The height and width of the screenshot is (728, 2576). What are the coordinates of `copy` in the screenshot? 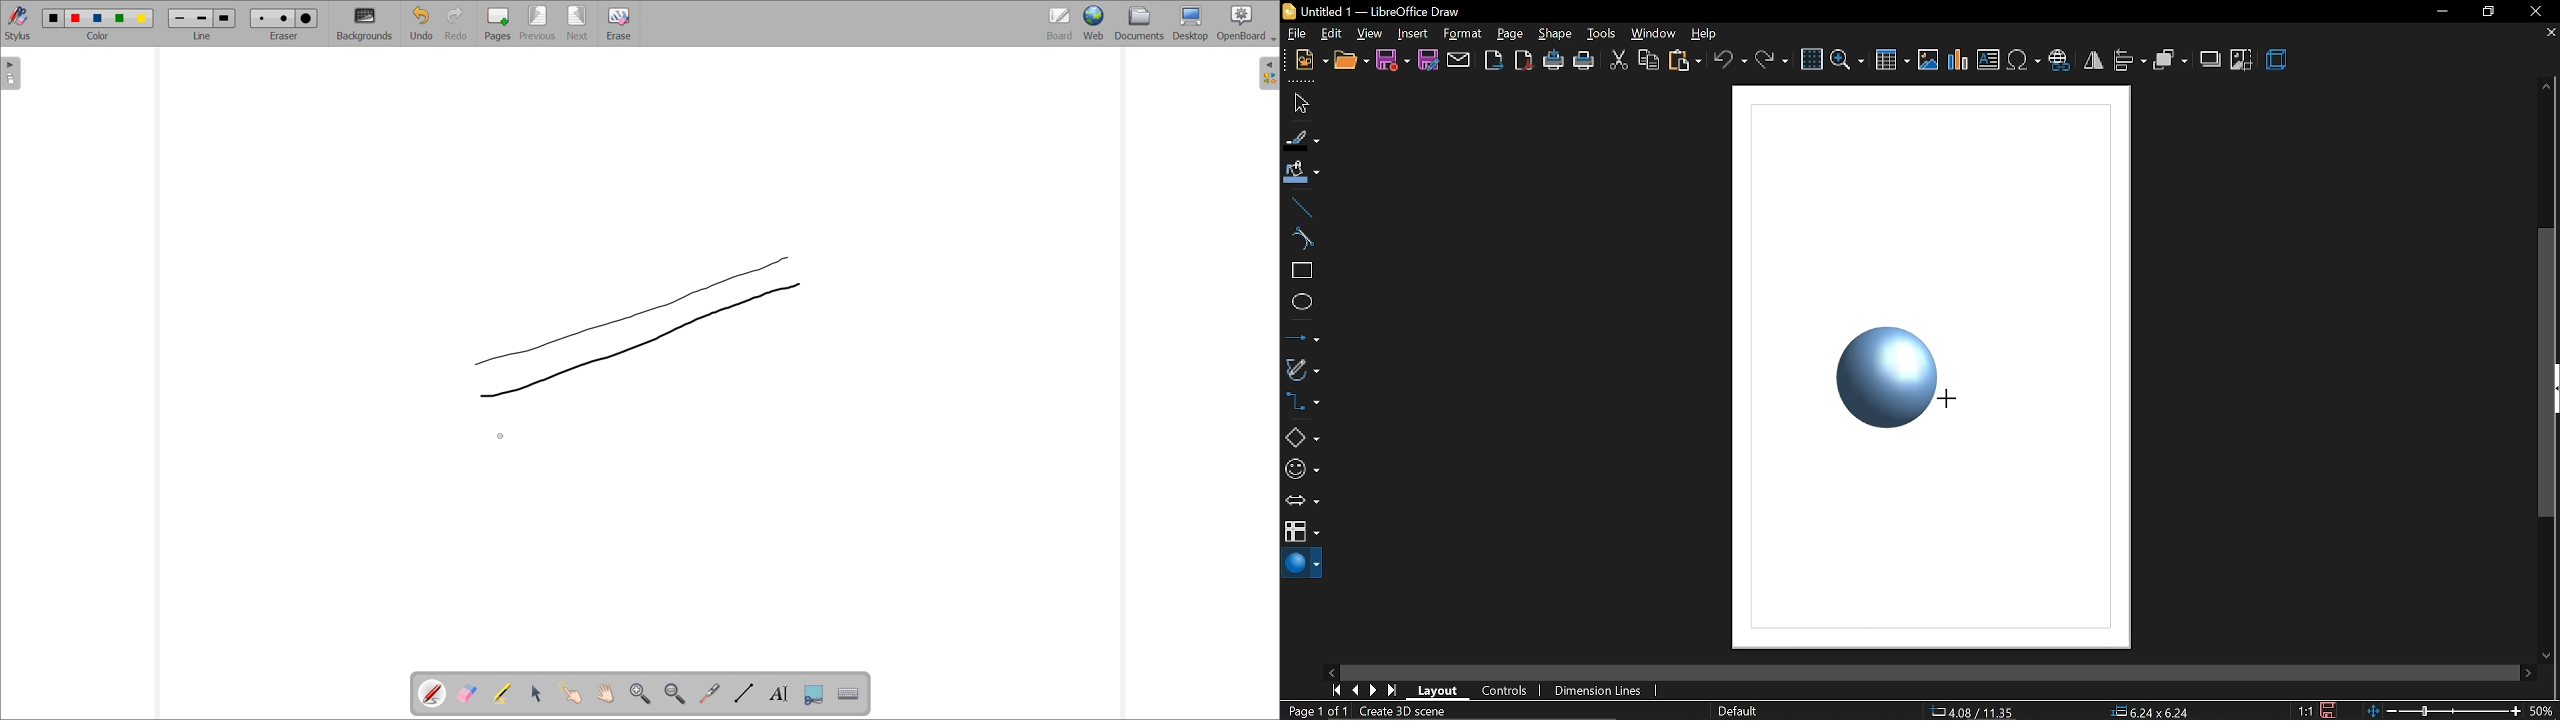 It's located at (1650, 61).